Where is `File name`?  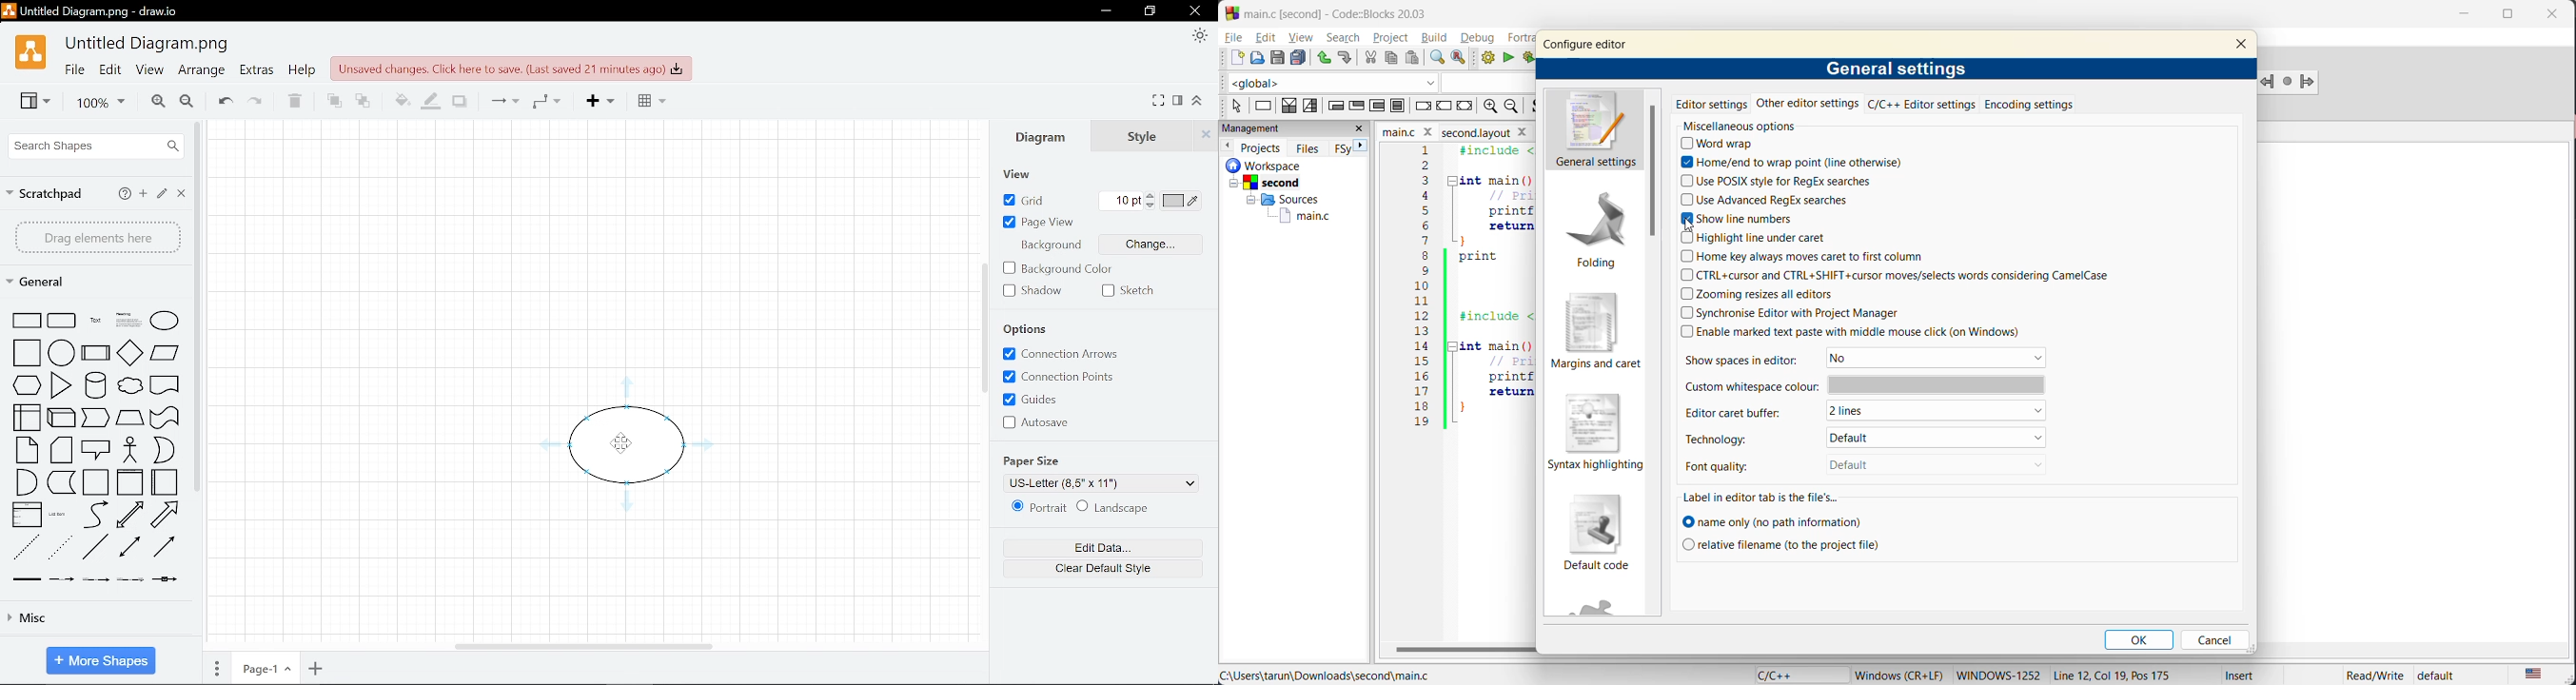 File name is located at coordinates (147, 45).